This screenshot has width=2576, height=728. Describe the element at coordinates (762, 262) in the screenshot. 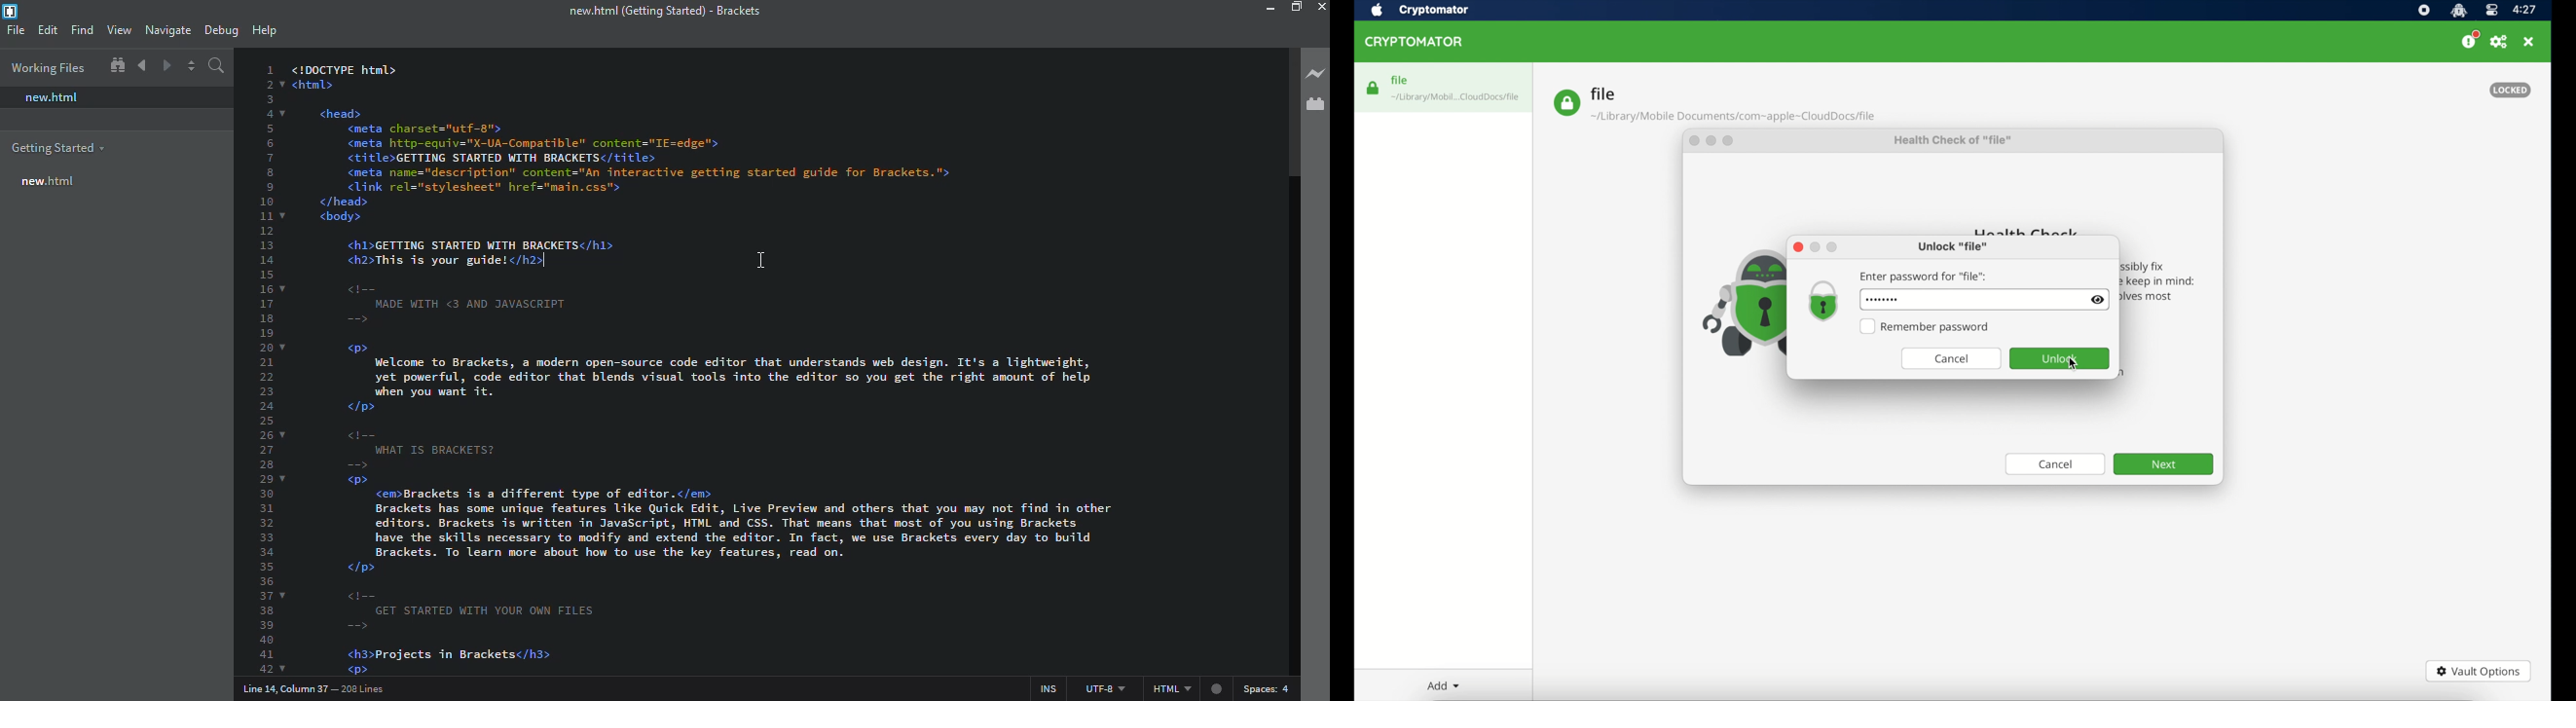

I see `cursor` at that location.